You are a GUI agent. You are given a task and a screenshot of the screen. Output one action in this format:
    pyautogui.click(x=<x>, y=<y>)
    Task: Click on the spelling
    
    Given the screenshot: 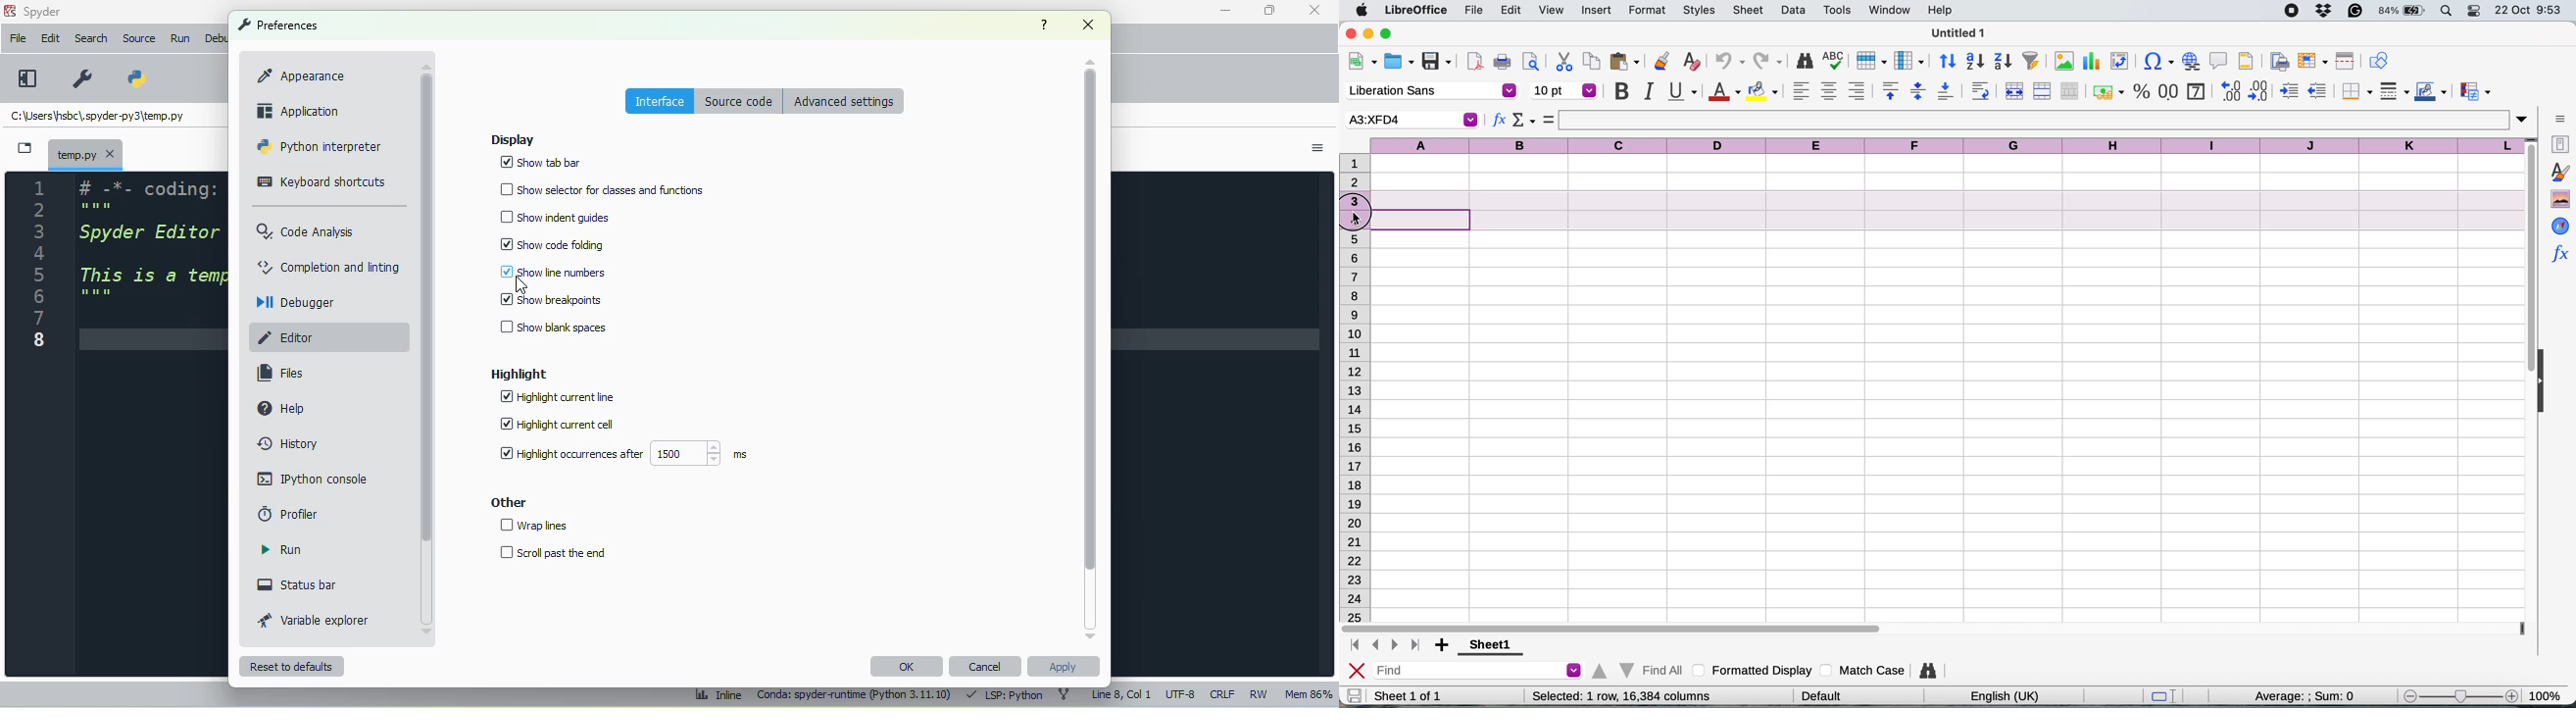 What is the action you would take?
    pyautogui.click(x=1834, y=62)
    